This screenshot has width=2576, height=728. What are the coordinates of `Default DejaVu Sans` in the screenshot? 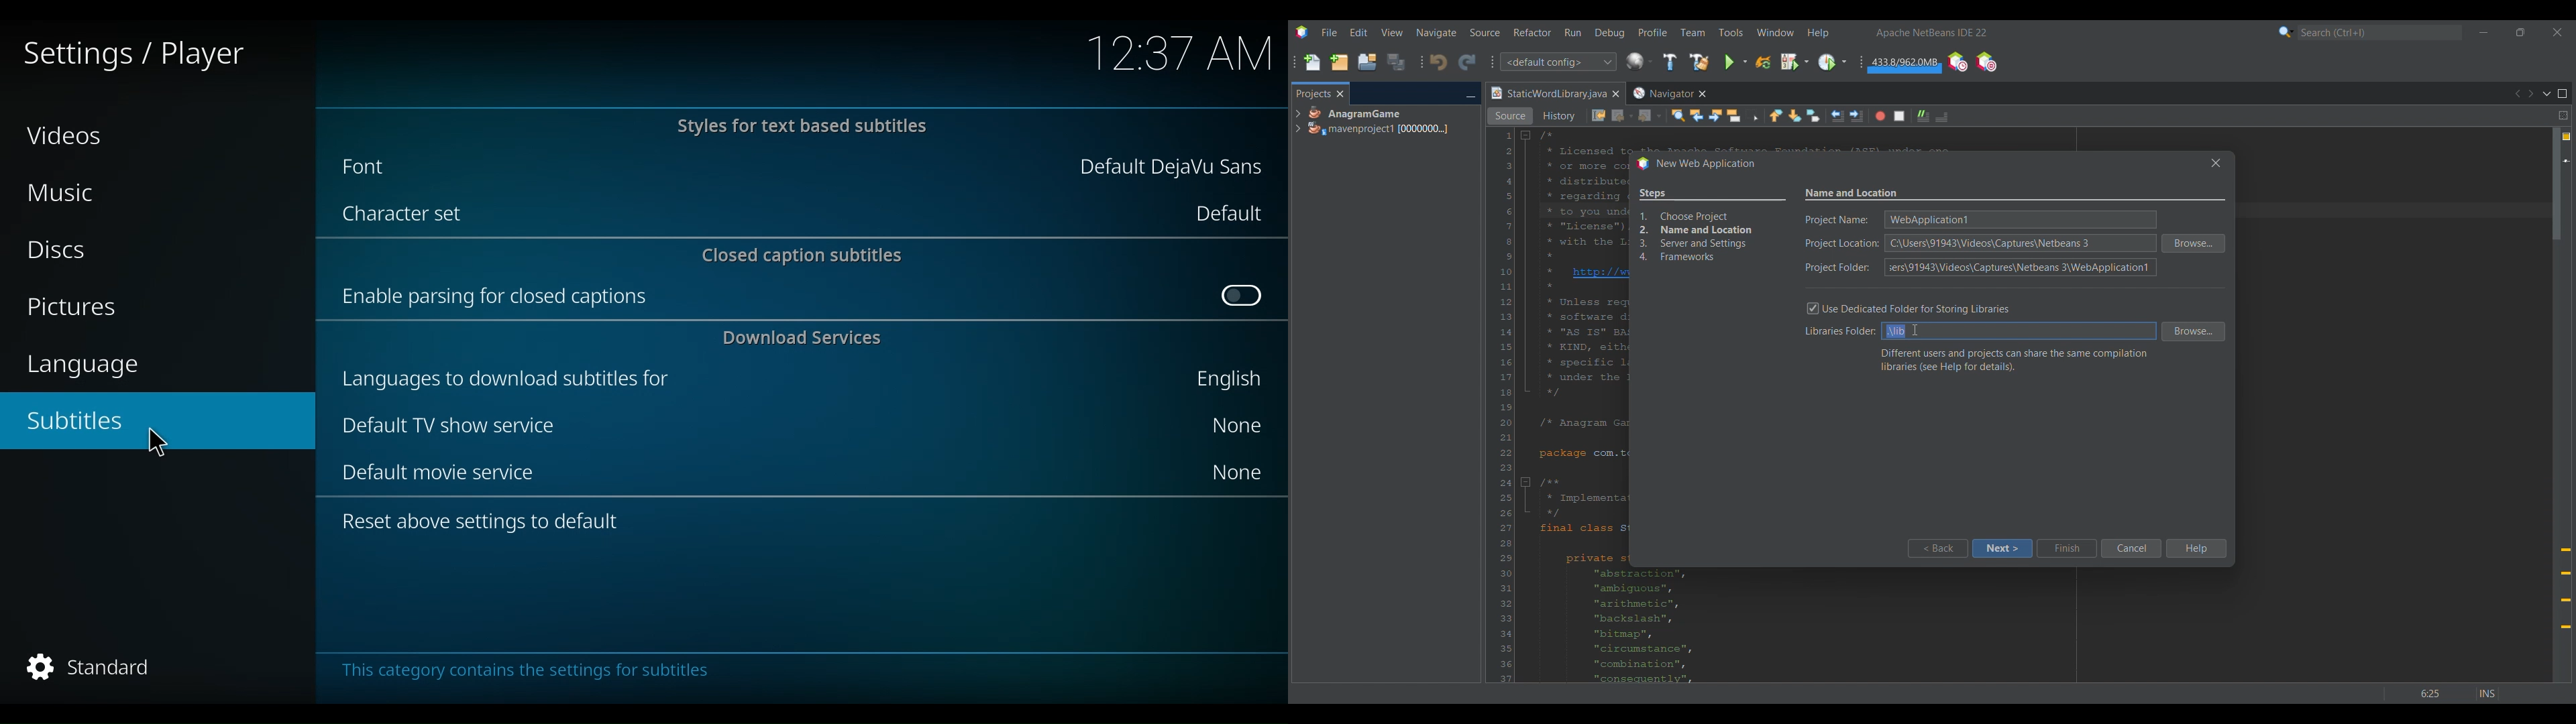 It's located at (1172, 169).